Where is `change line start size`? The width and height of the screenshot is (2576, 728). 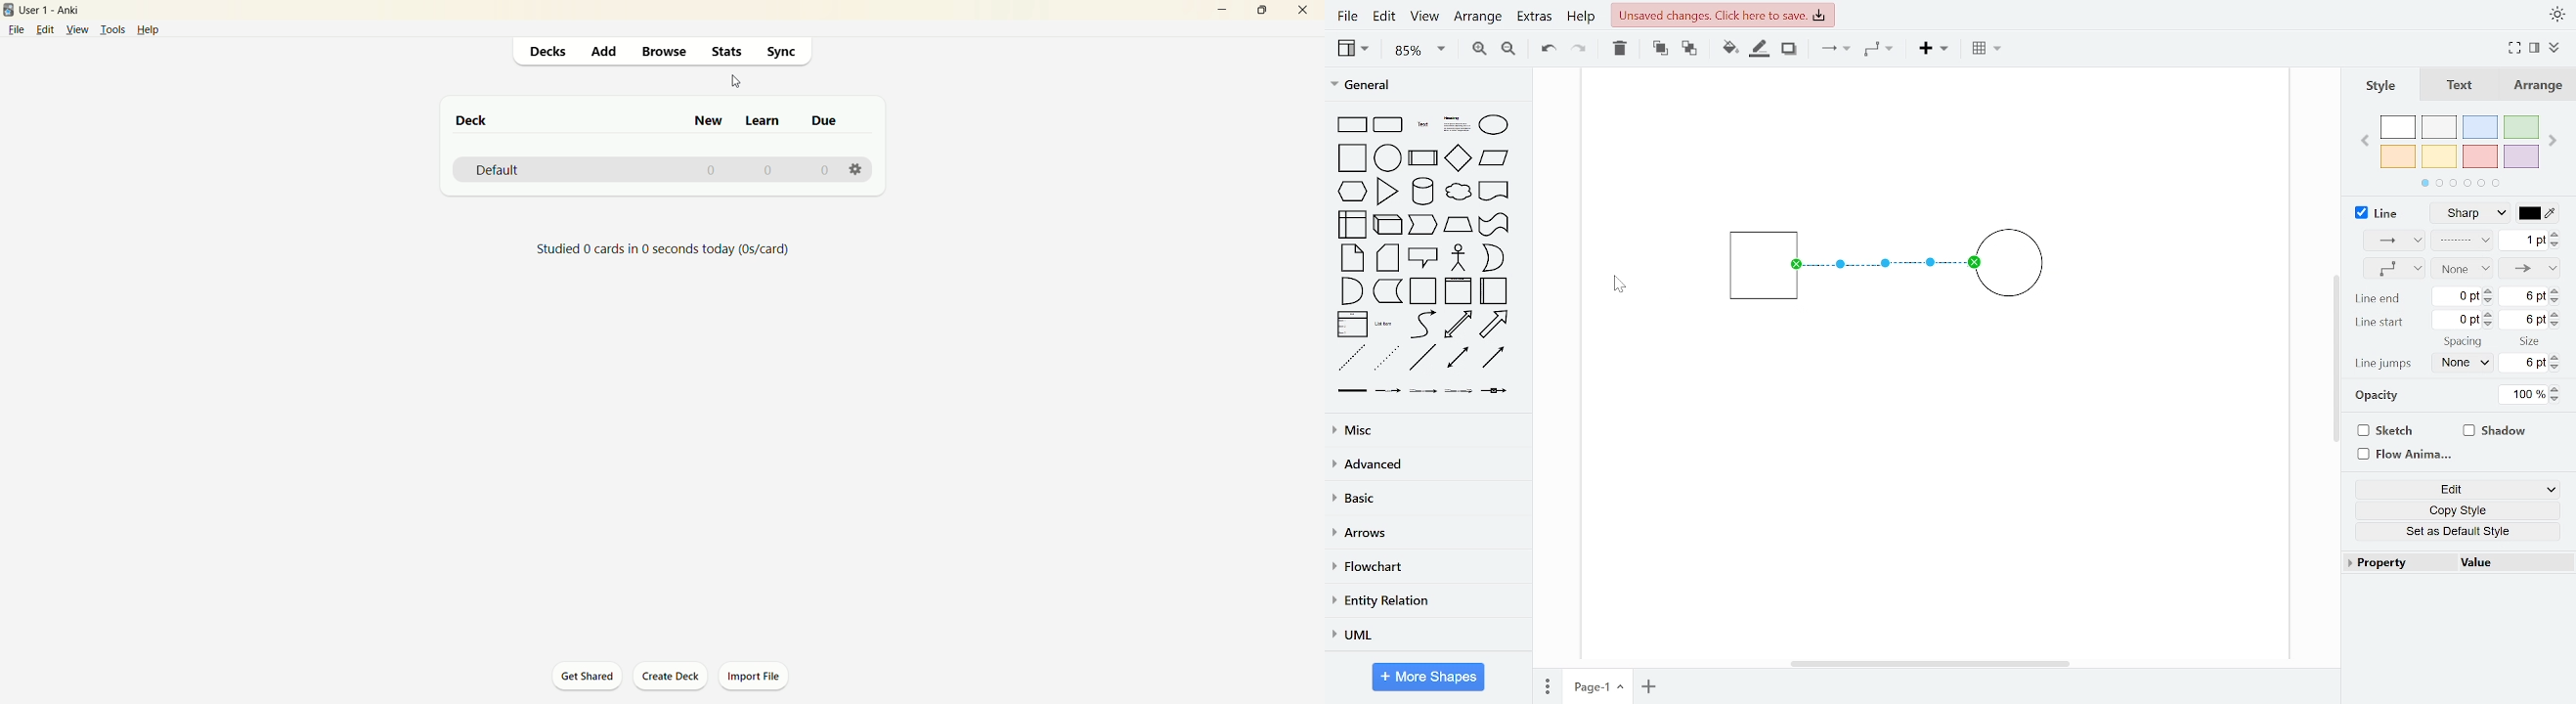 change line start size is located at coordinates (2529, 318).